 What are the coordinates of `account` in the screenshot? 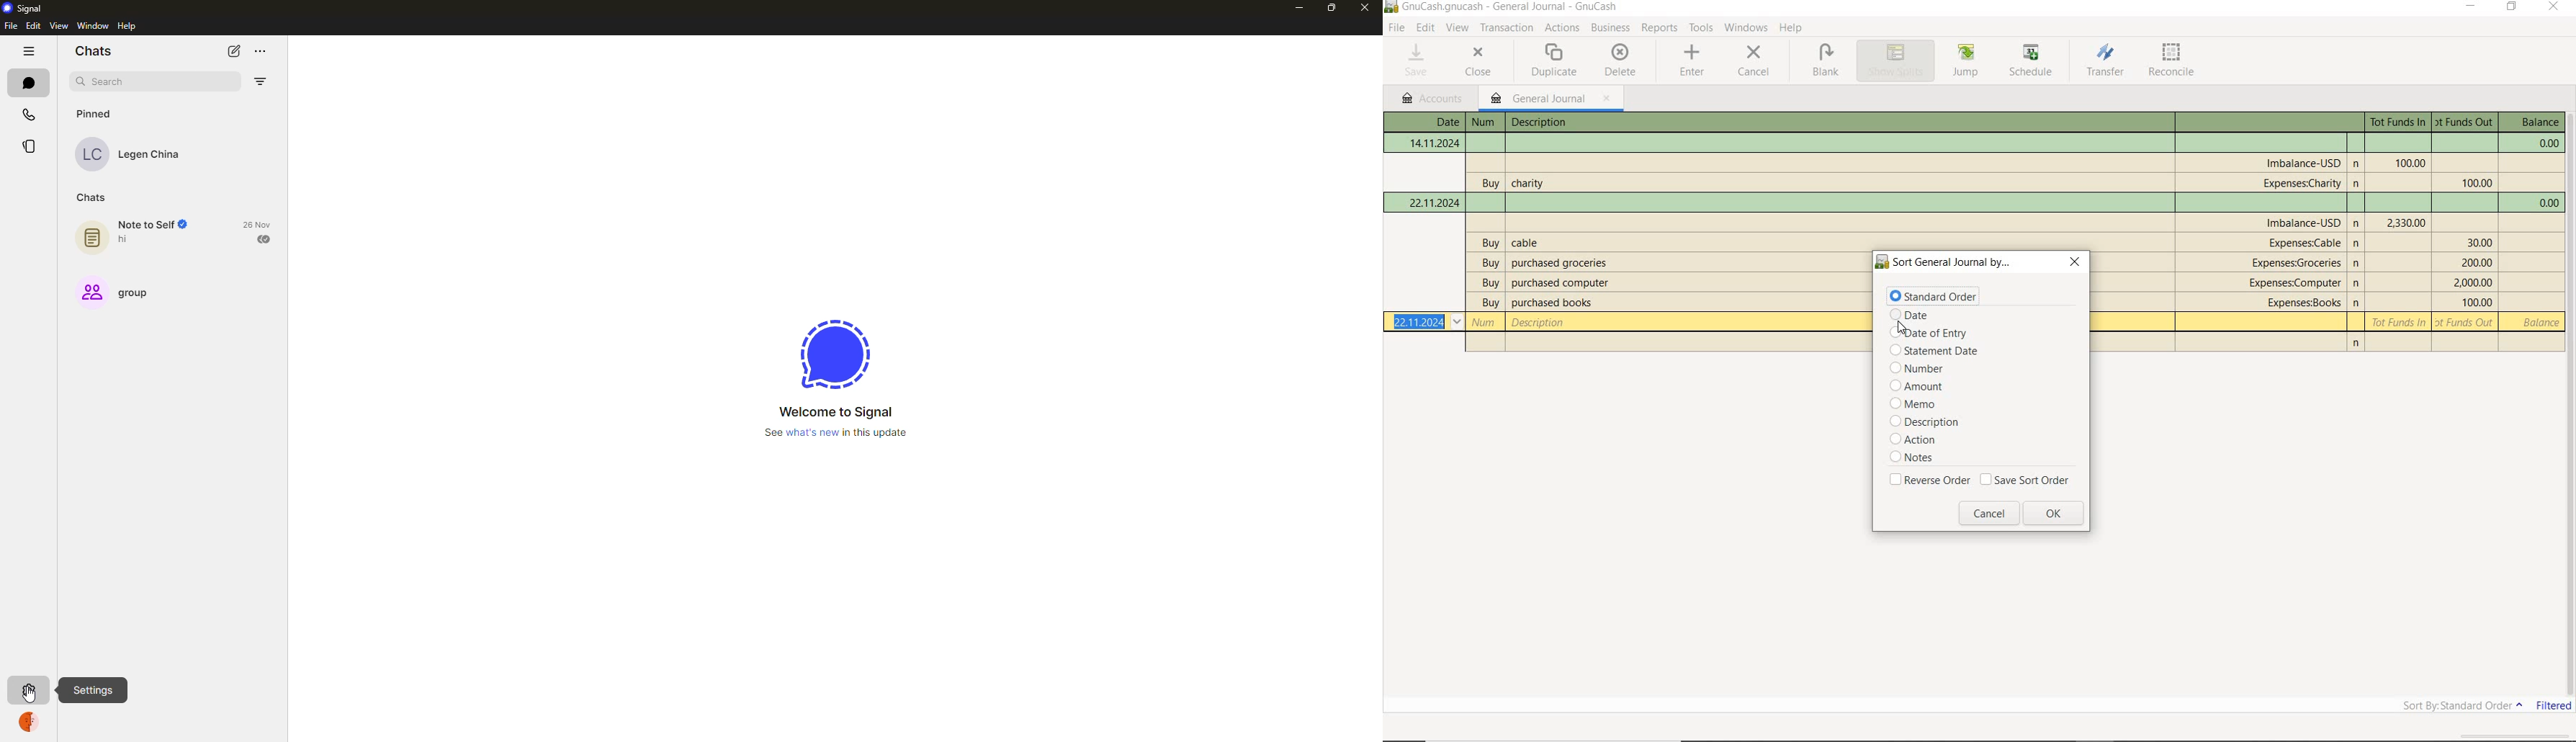 It's located at (2304, 222).